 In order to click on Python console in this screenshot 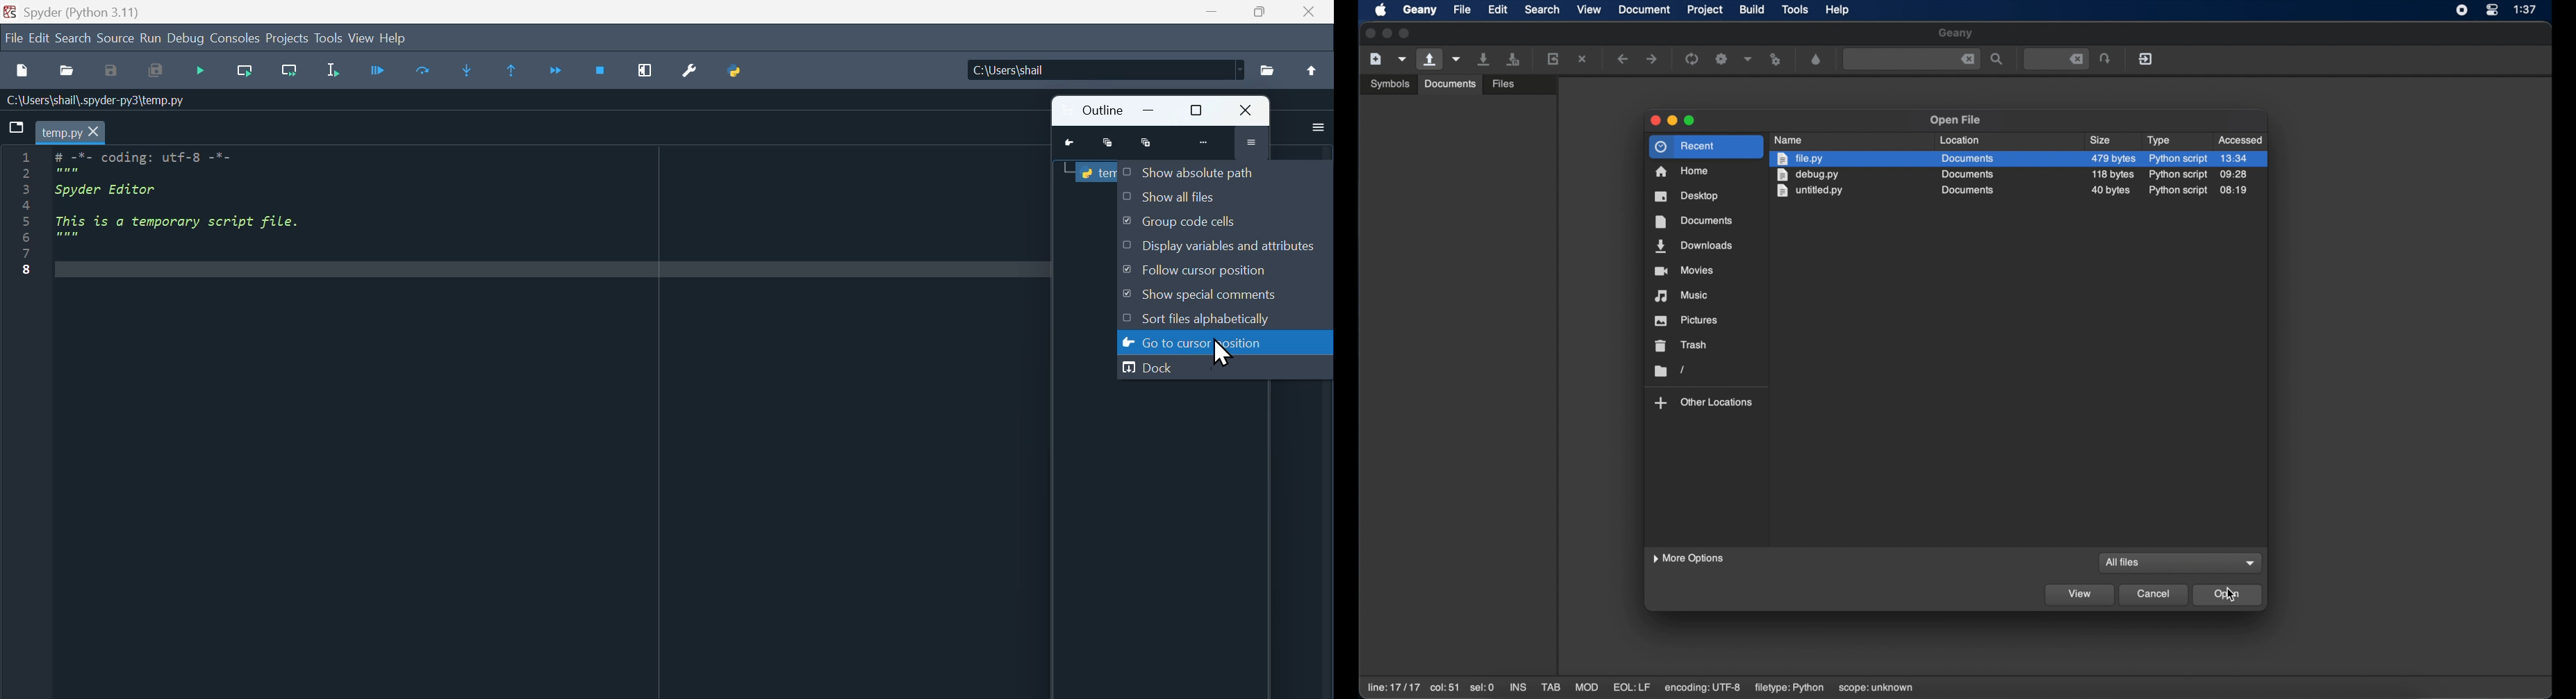, I will do `click(1095, 171)`.